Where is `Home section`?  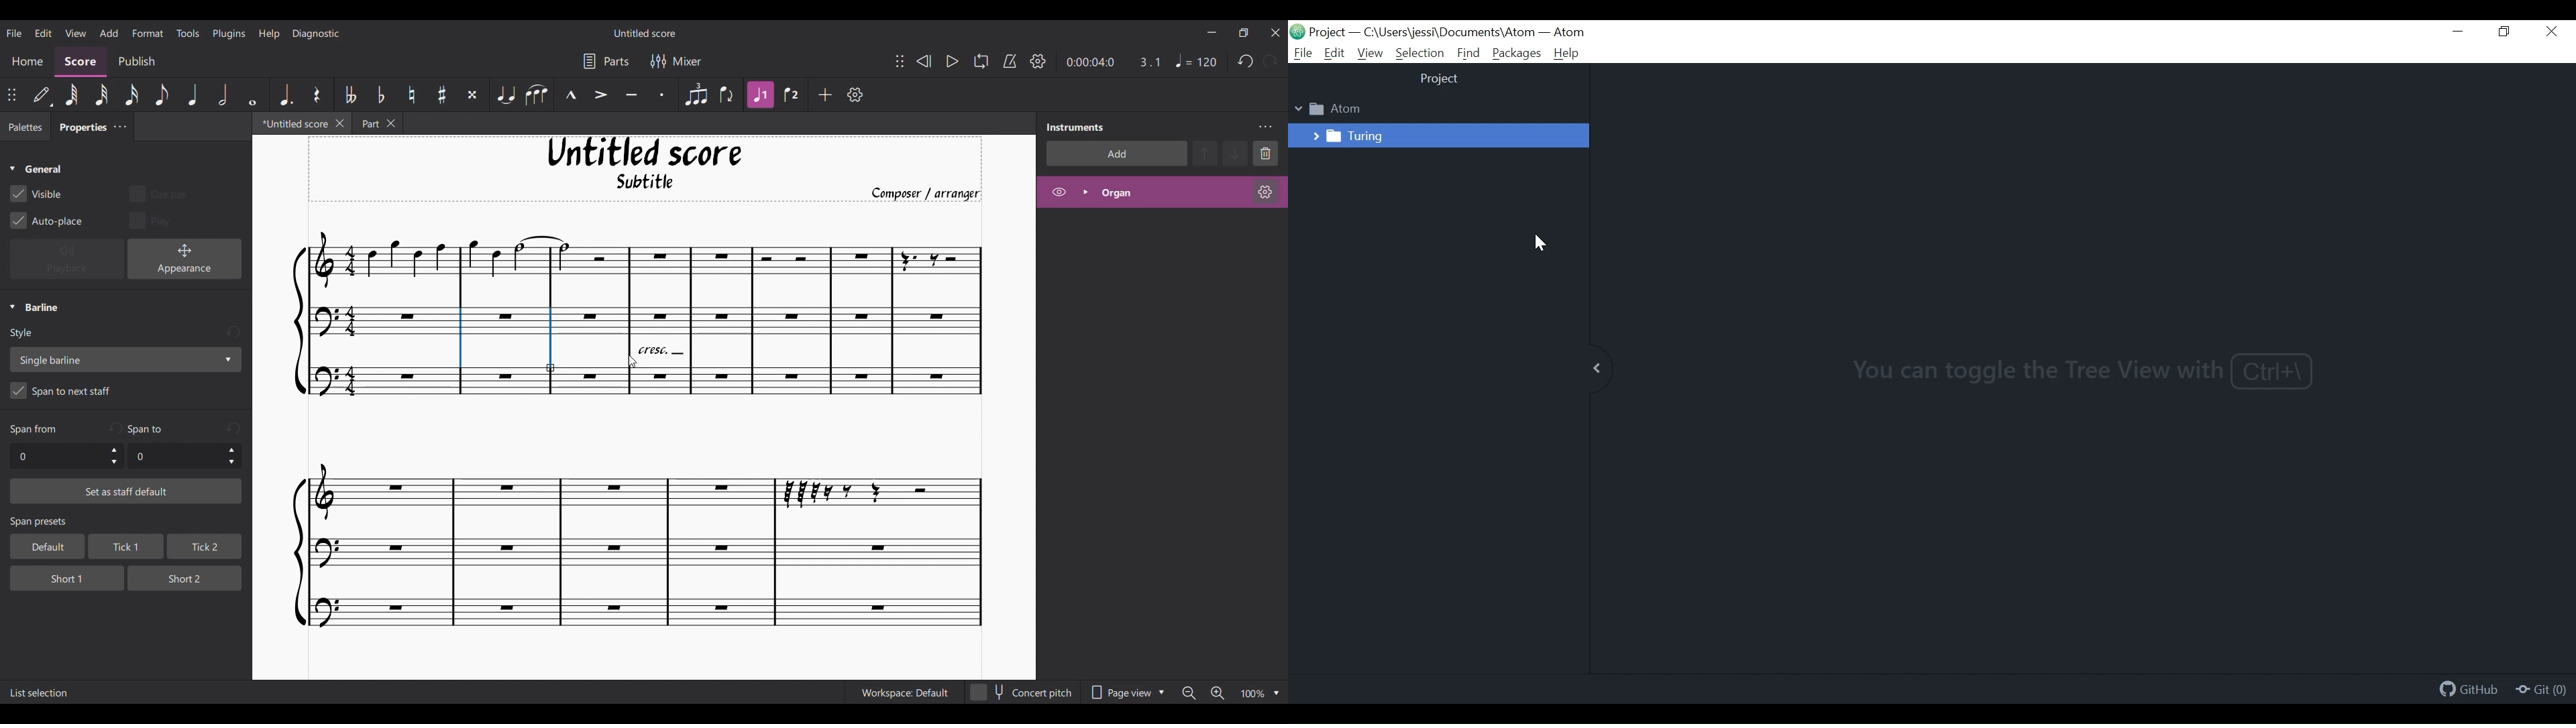
Home section is located at coordinates (28, 61).